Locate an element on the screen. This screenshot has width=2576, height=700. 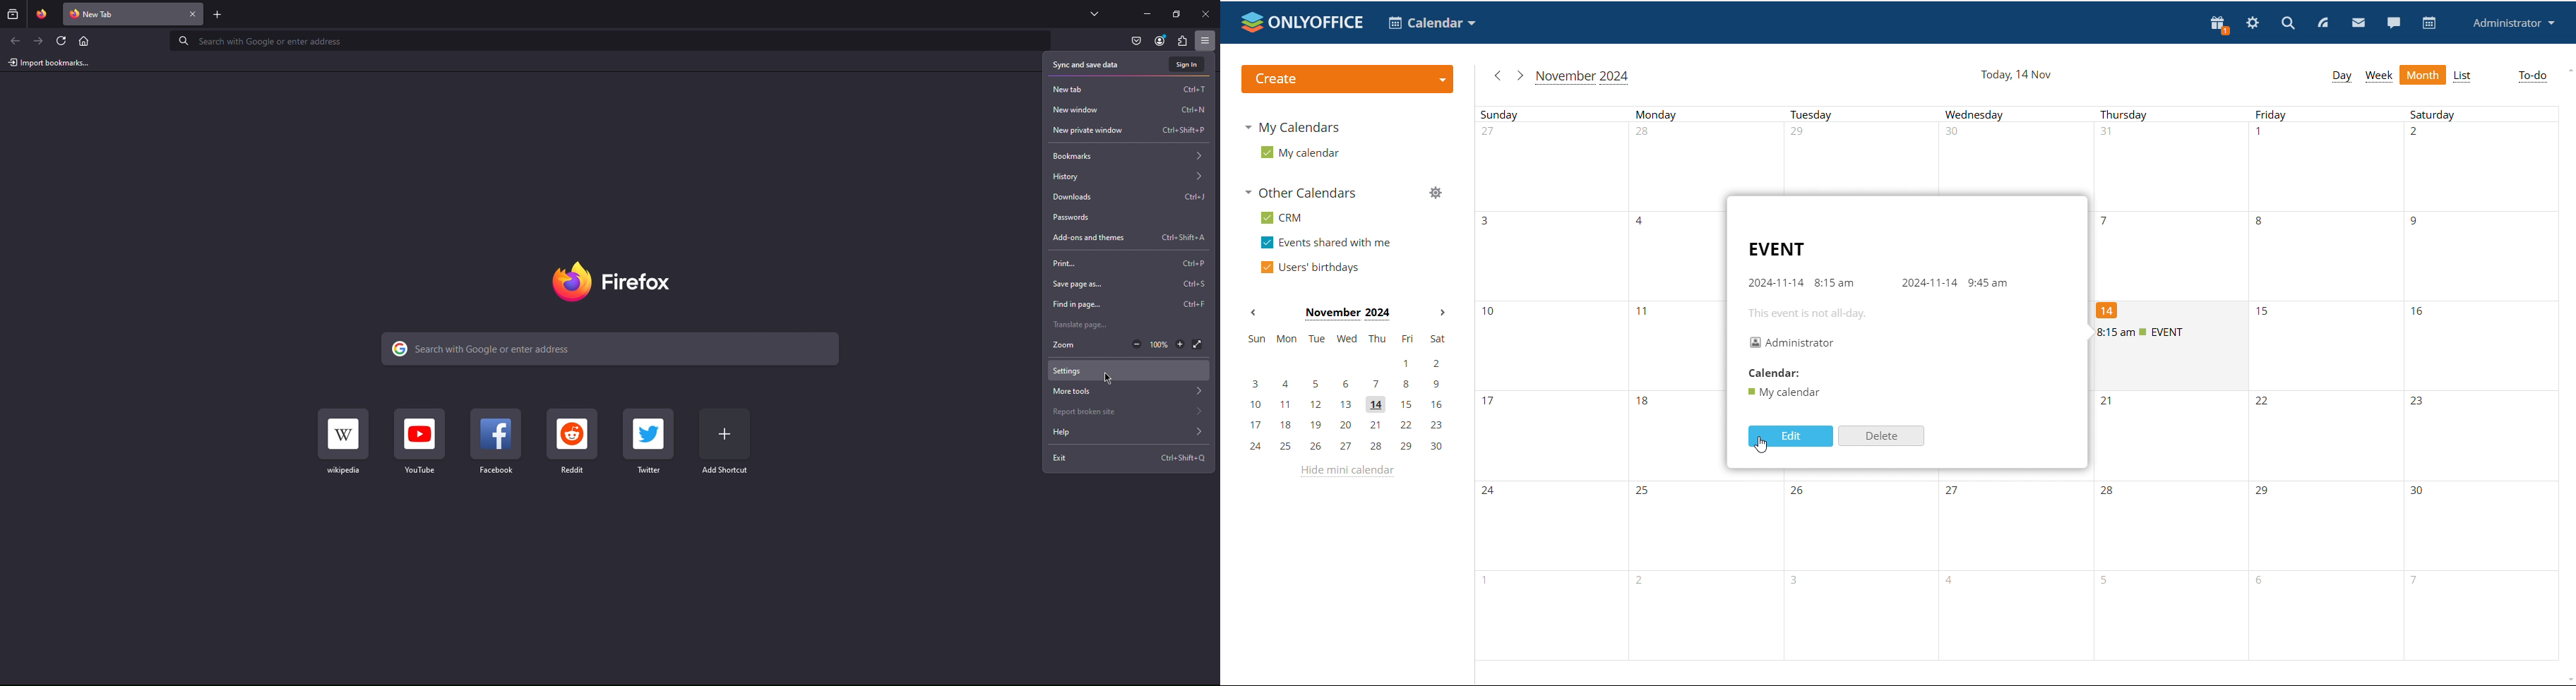
Save page as is located at coordinates (1128, 283).